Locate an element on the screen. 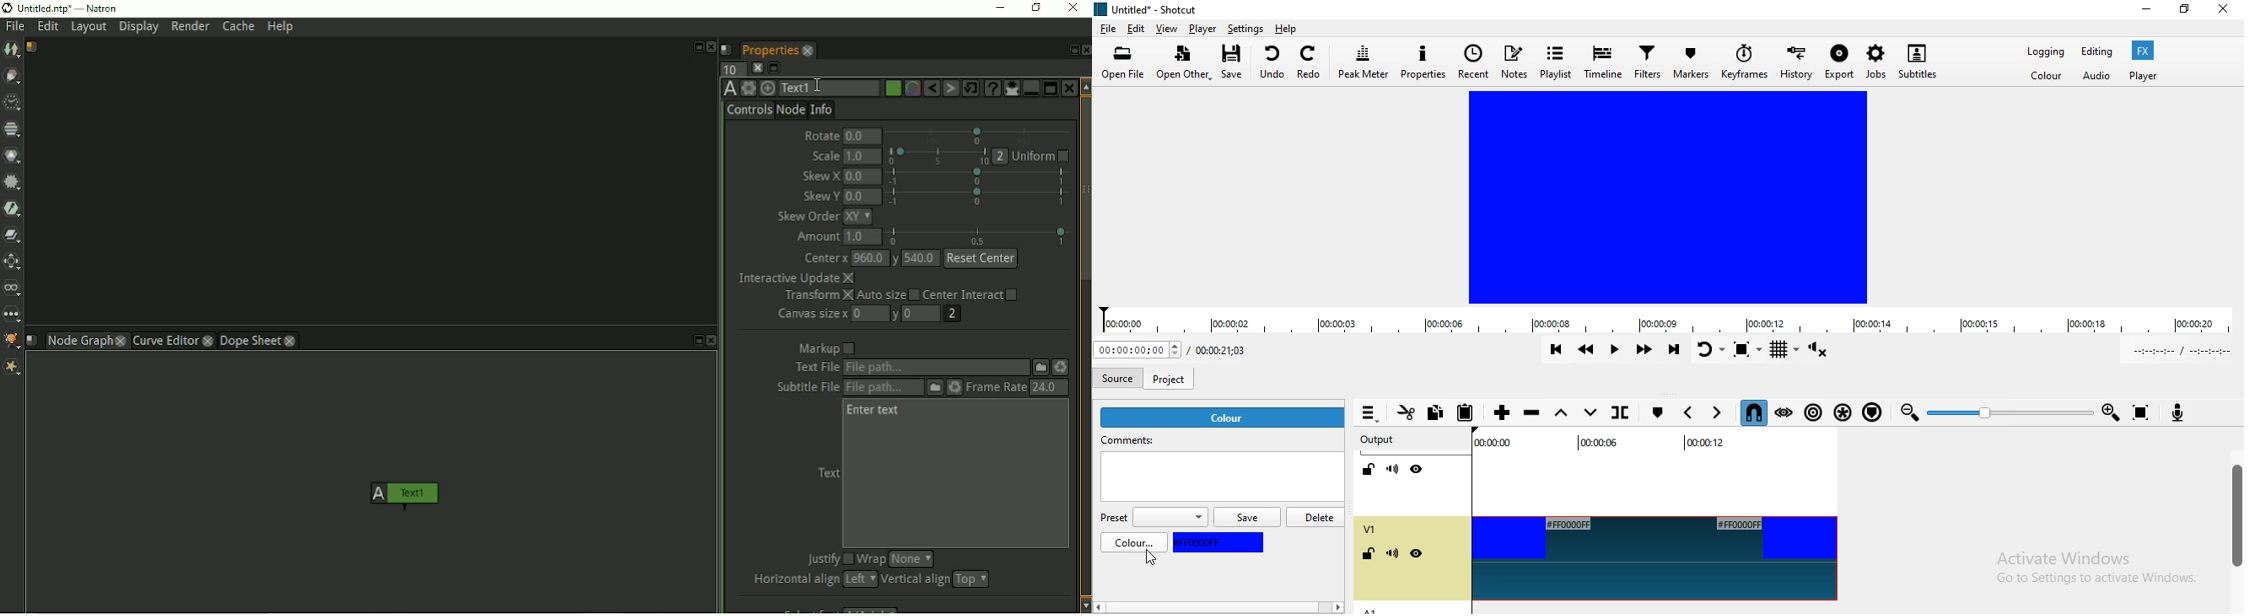 The height and width of the screenshot is (616, 2268). Current position is located at coordinates (1138, 351).